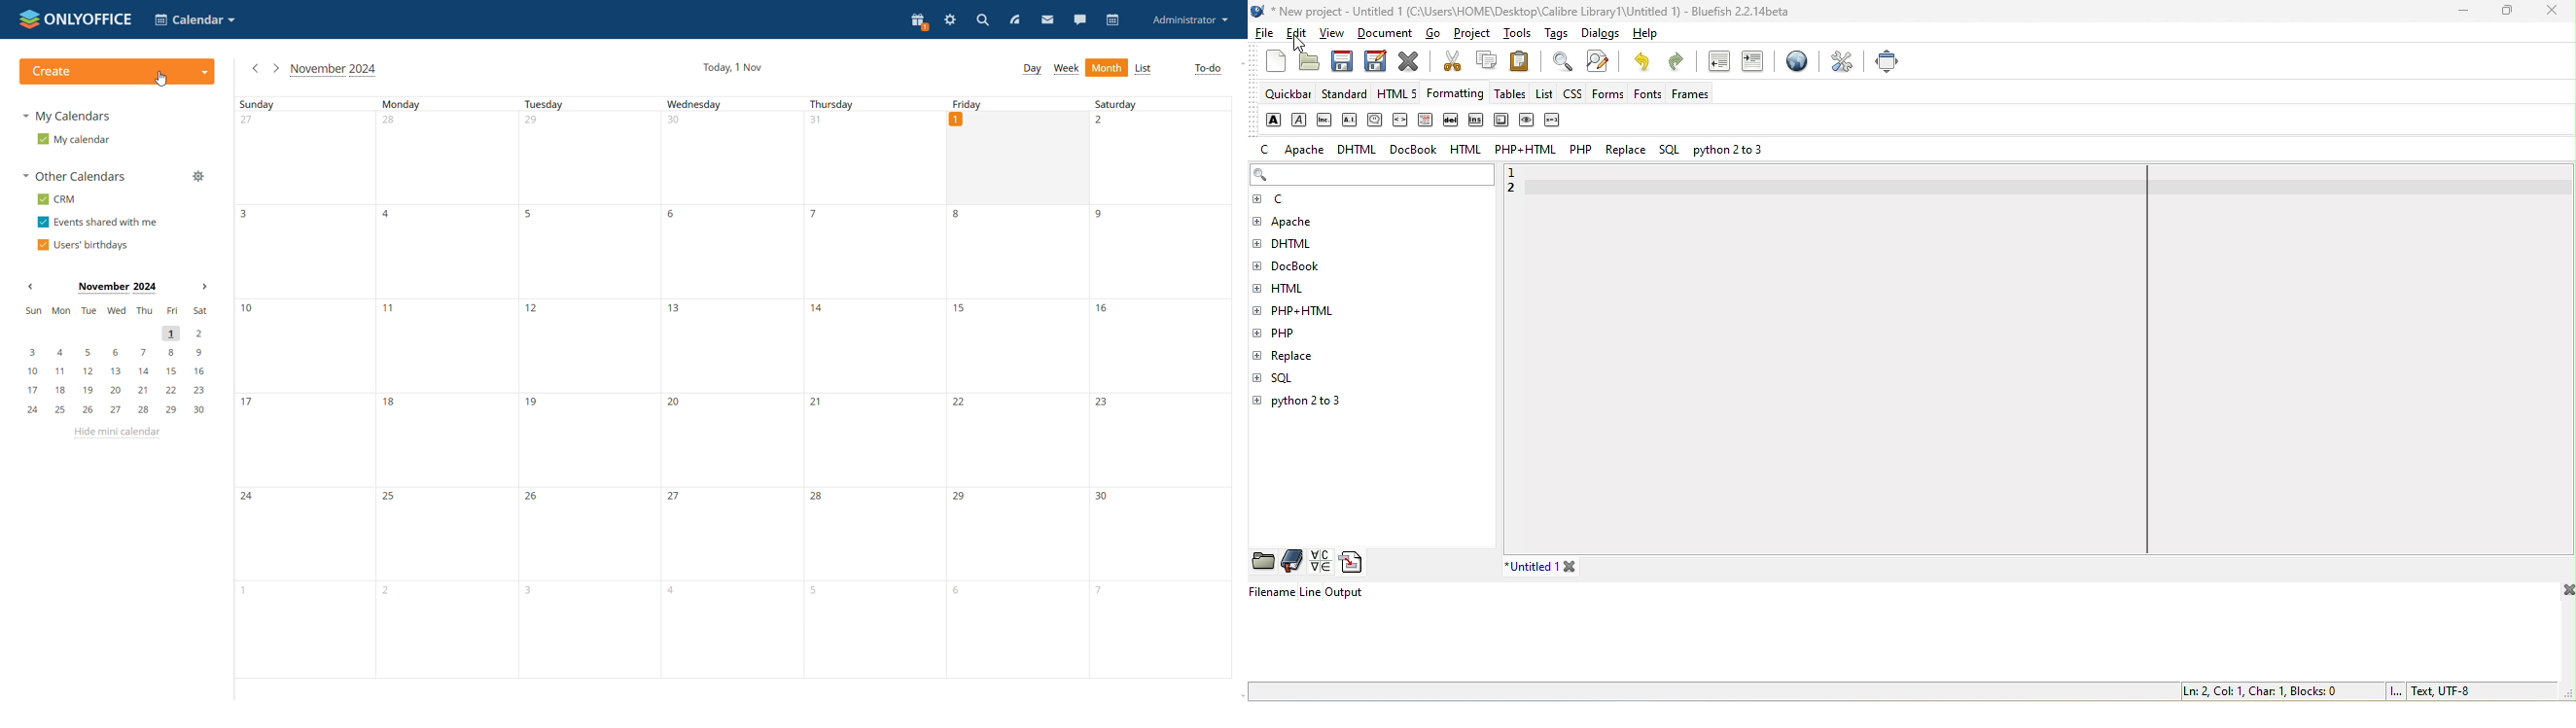 This screenshot has height=728, width=2576. I want to click on html 5, so click(1401, 95).